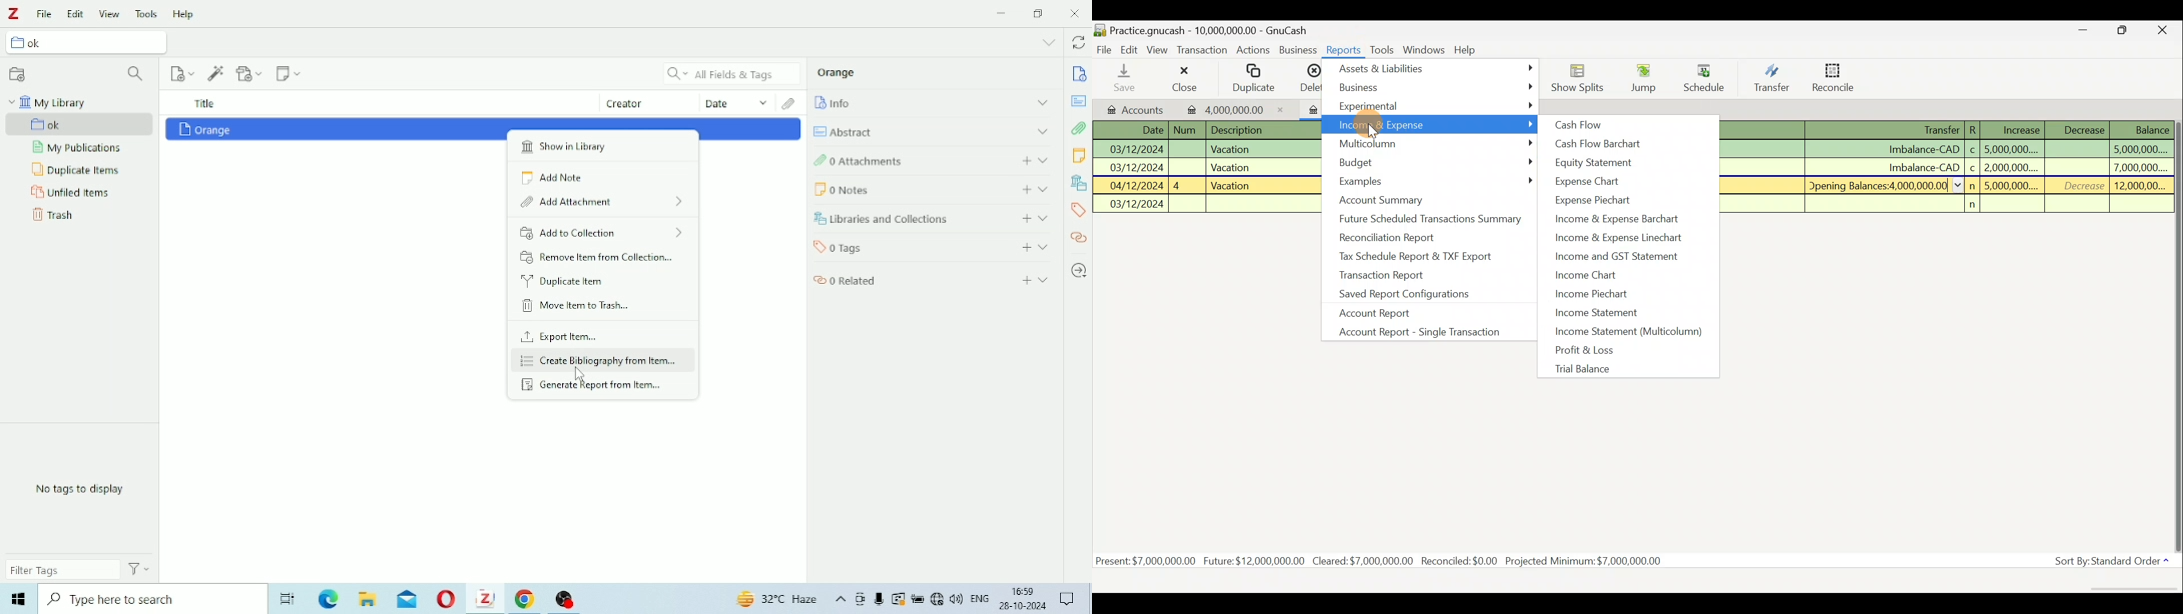  What do you see at coordinates (577, 306) in the screenshot?
I see `Move Item to Trash` at bounding box center [577, 306].